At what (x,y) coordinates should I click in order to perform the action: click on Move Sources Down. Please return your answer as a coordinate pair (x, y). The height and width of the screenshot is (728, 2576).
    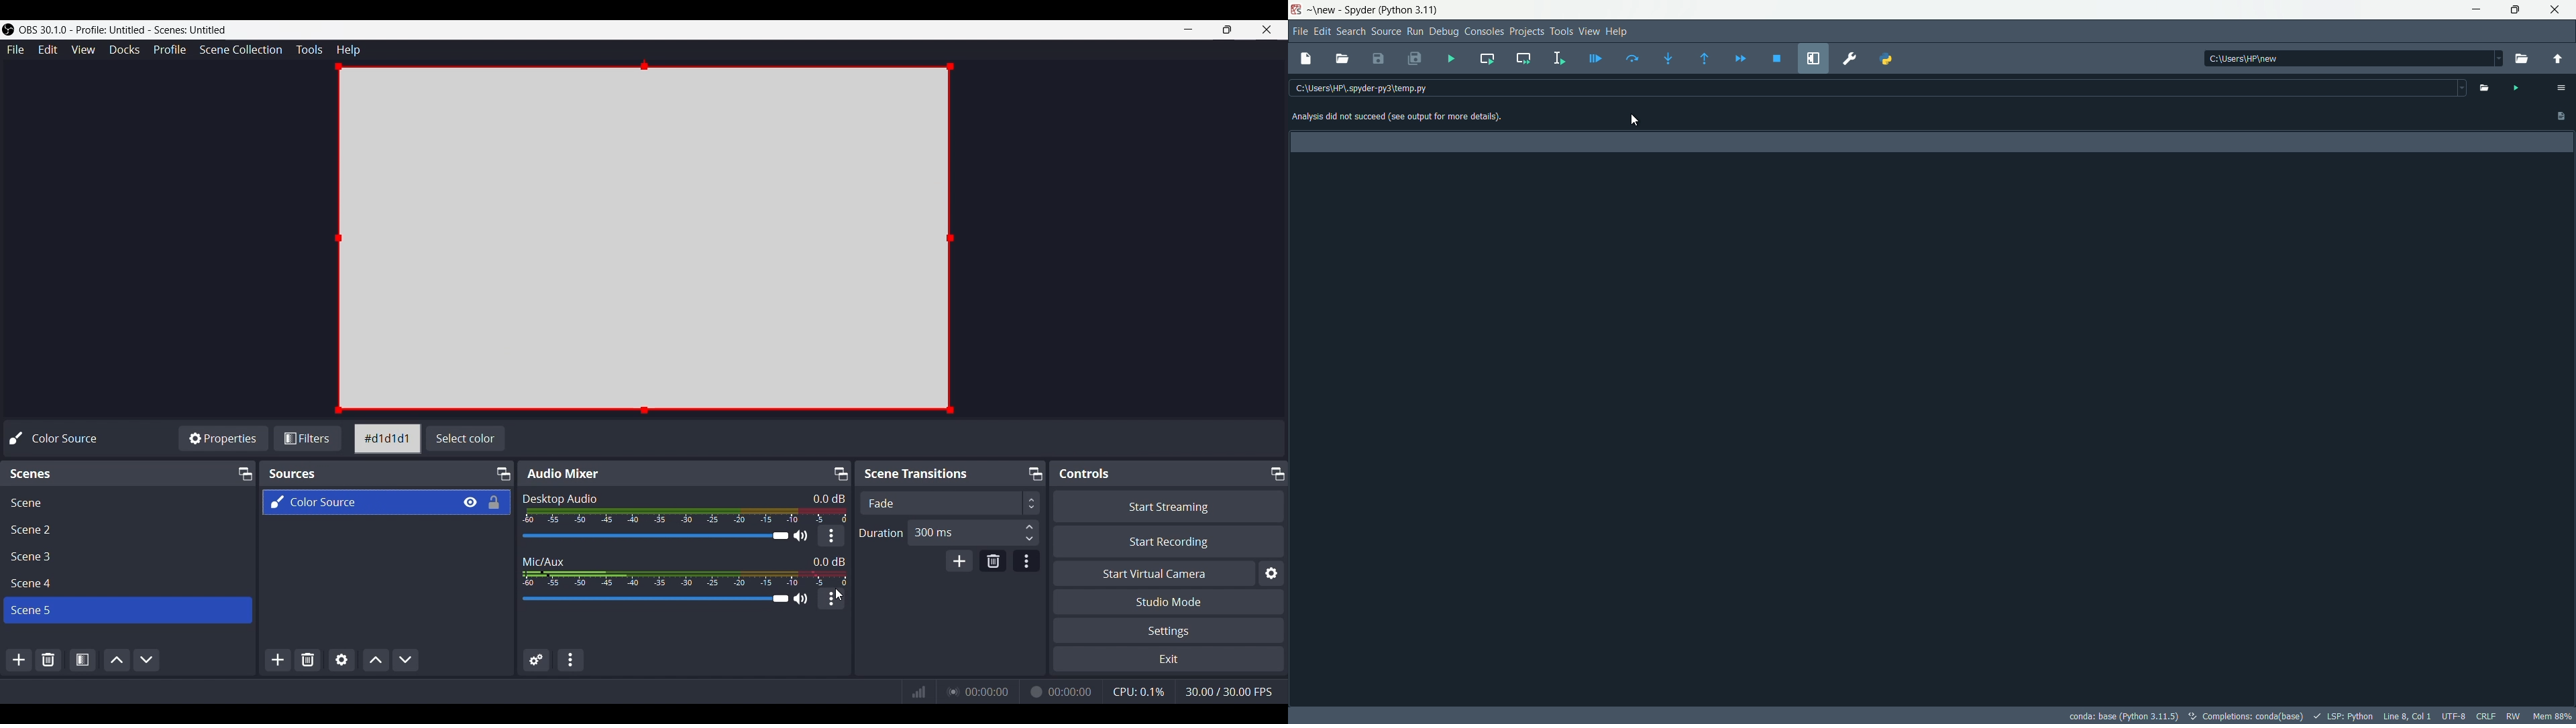
    Looking at the image, I should click on (406, 659).